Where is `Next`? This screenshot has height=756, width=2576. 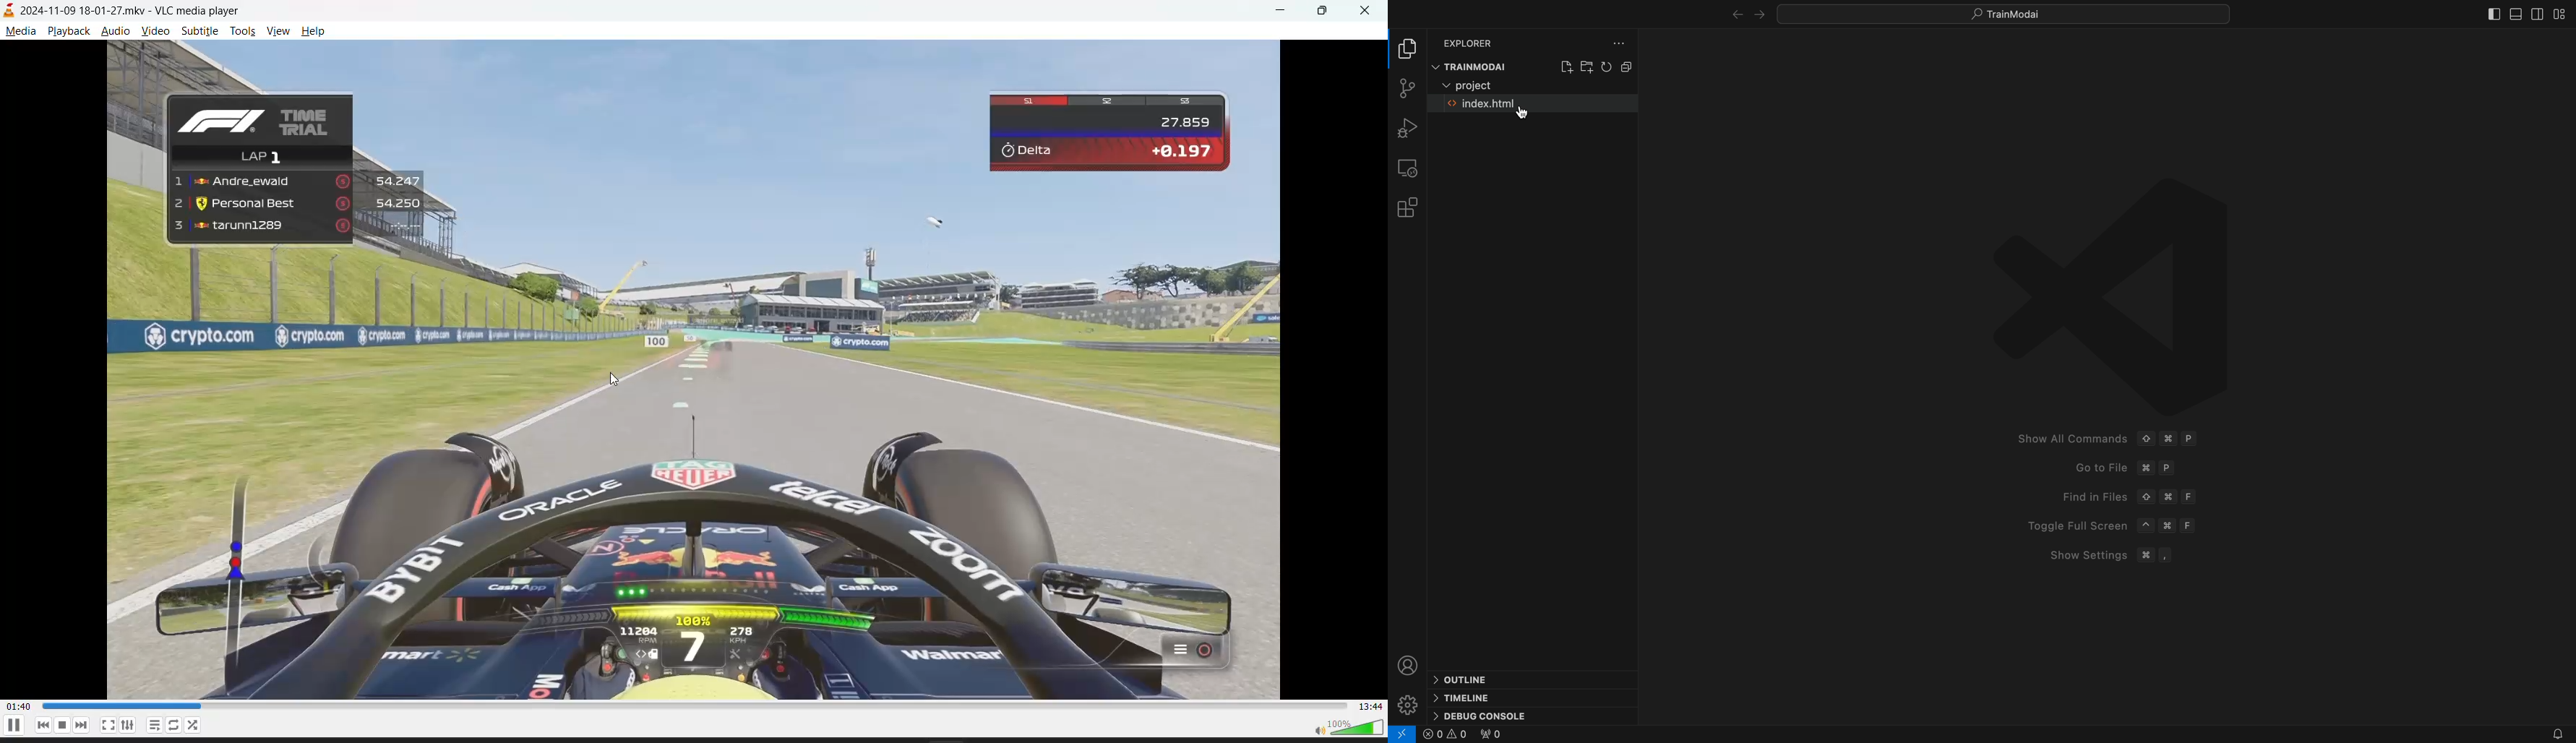 Next is located at coordinates (1759, 15).